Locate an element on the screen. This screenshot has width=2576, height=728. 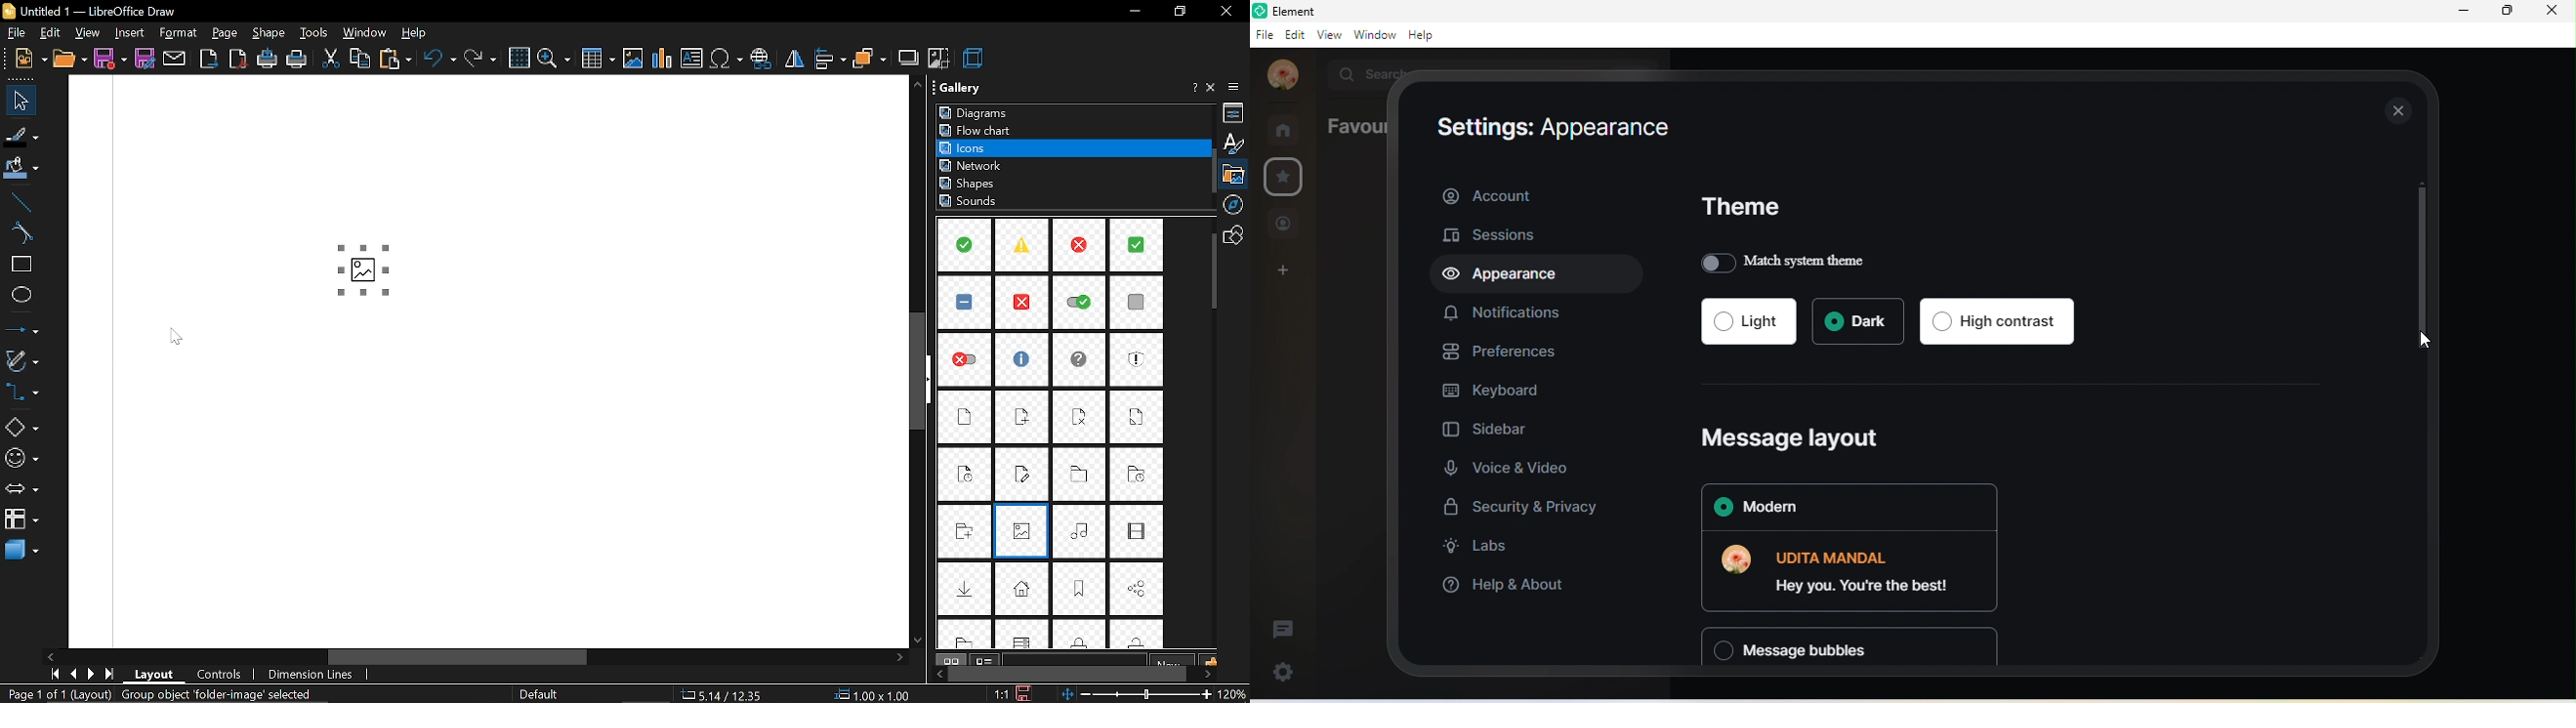
title is located at coordinates (1299, 11).